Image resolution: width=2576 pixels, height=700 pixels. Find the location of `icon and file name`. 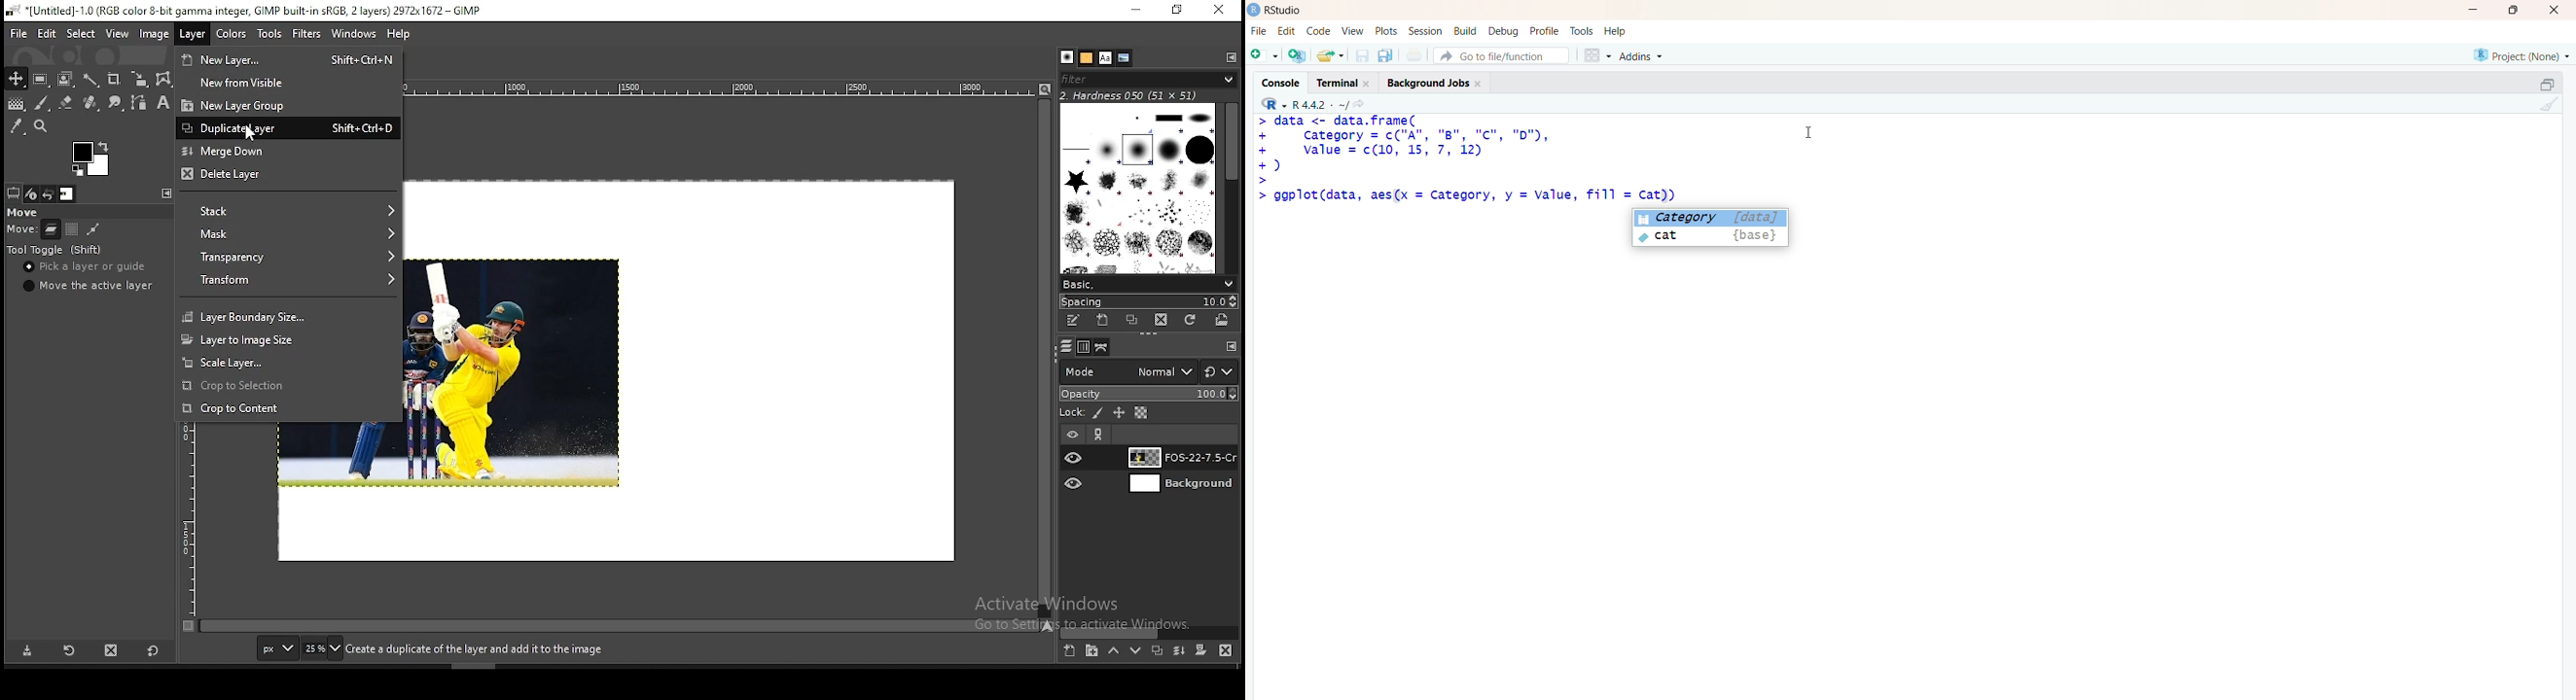

icon and file name is located at coordinates (241, 12).